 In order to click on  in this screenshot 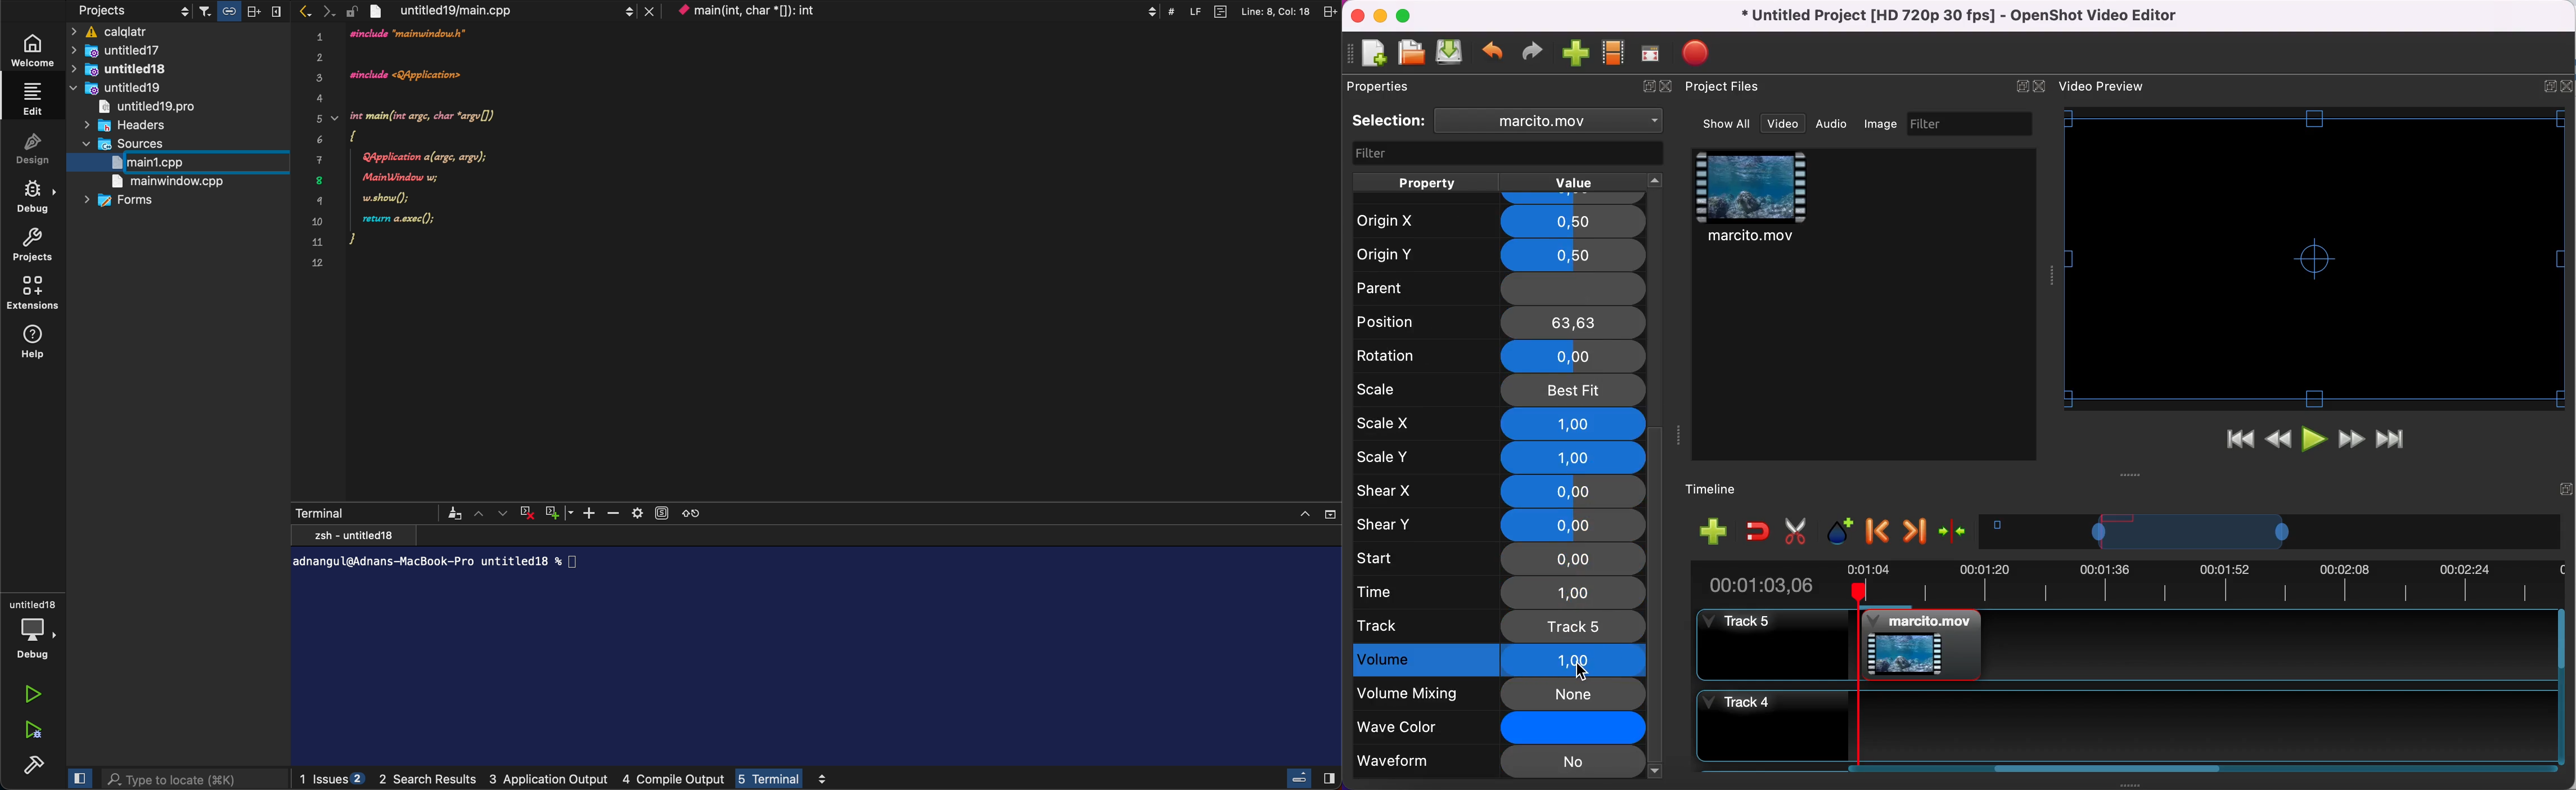, I will do `click(243, 11)`.